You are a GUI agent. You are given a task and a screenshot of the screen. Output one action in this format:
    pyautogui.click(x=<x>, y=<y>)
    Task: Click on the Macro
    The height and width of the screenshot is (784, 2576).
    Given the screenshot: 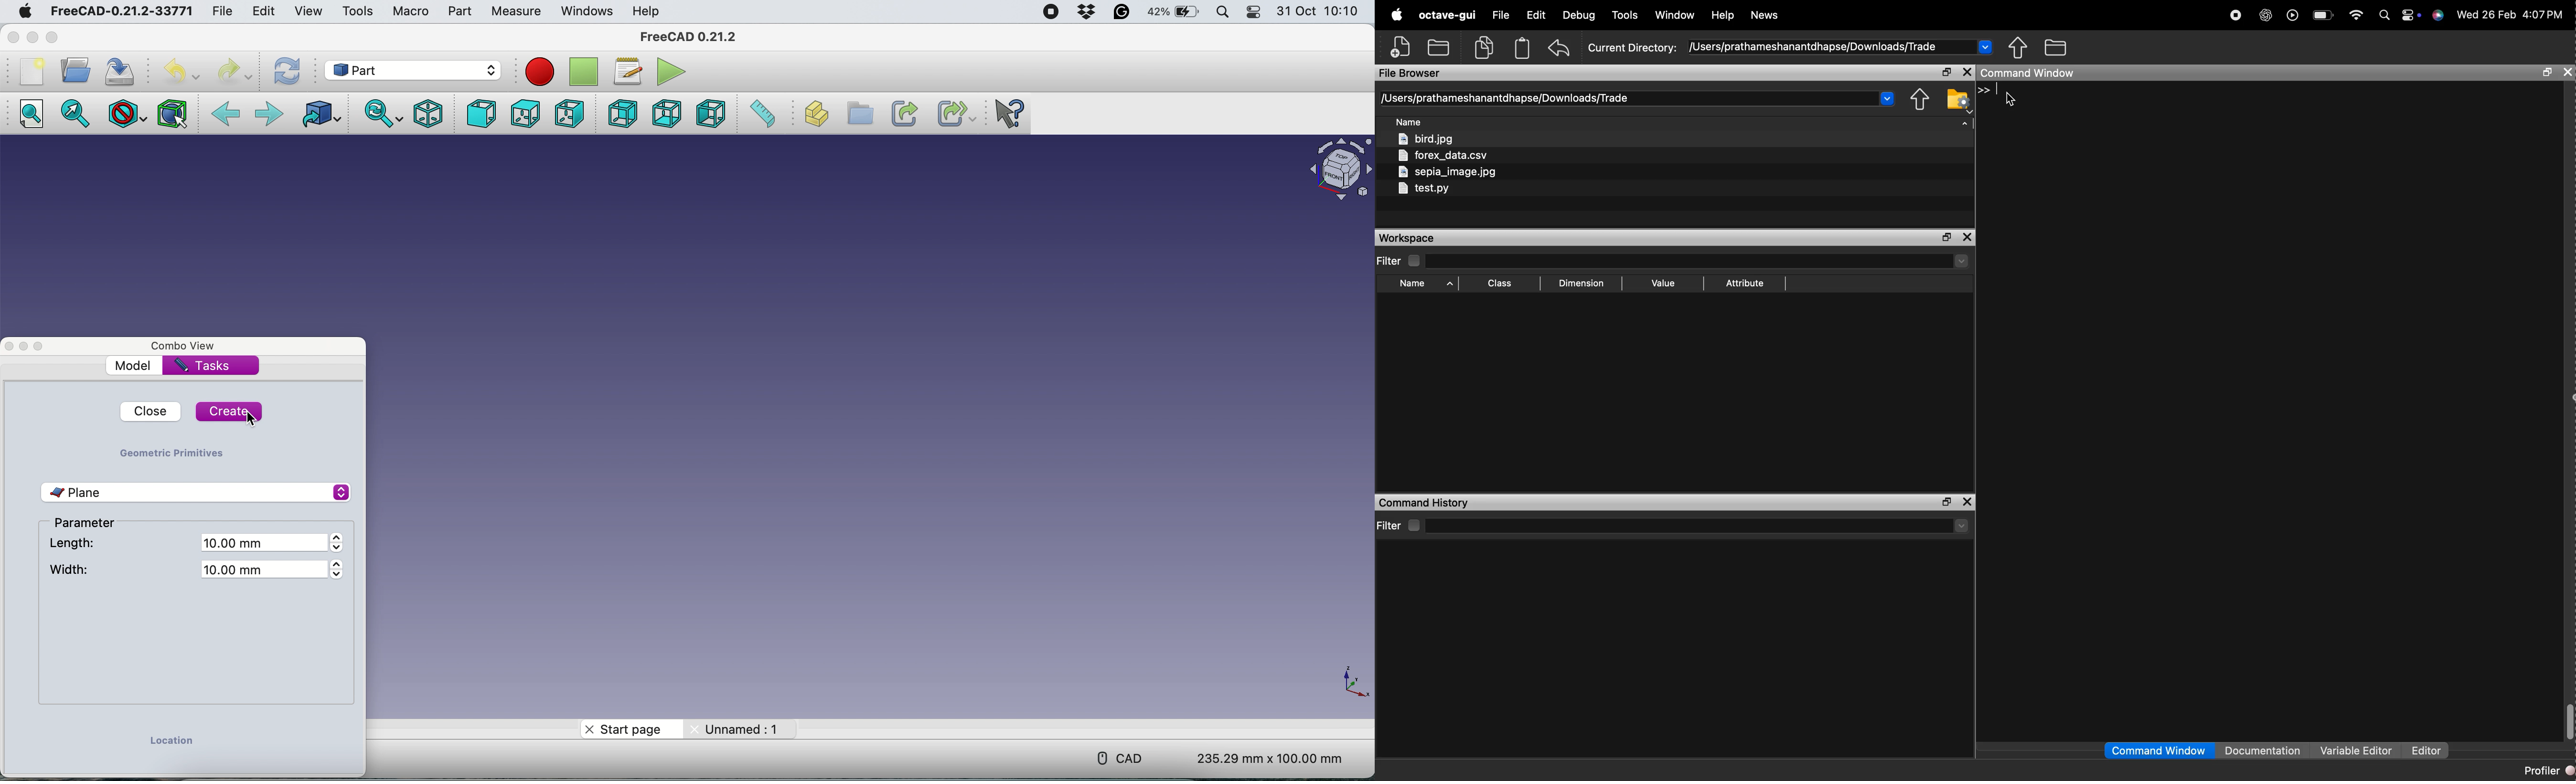 What is the action you would take?
    pyautogui.click(x=413, y=10)
    